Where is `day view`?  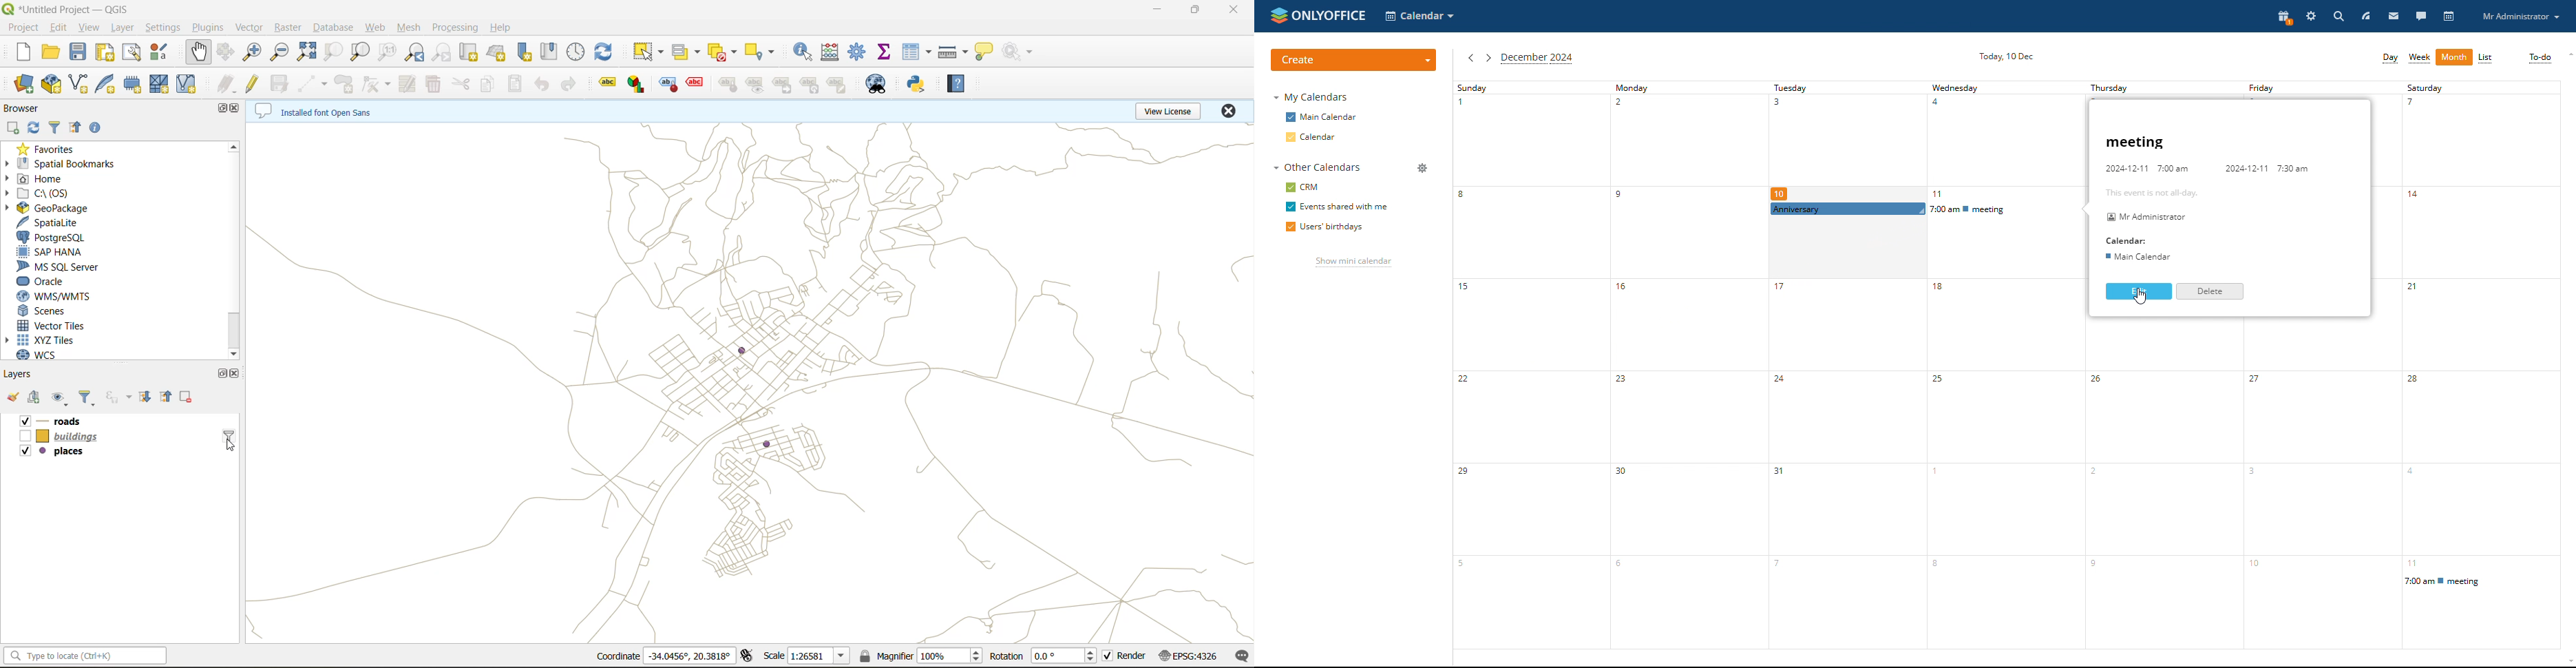
day view is located at coordinates (2389, 59).